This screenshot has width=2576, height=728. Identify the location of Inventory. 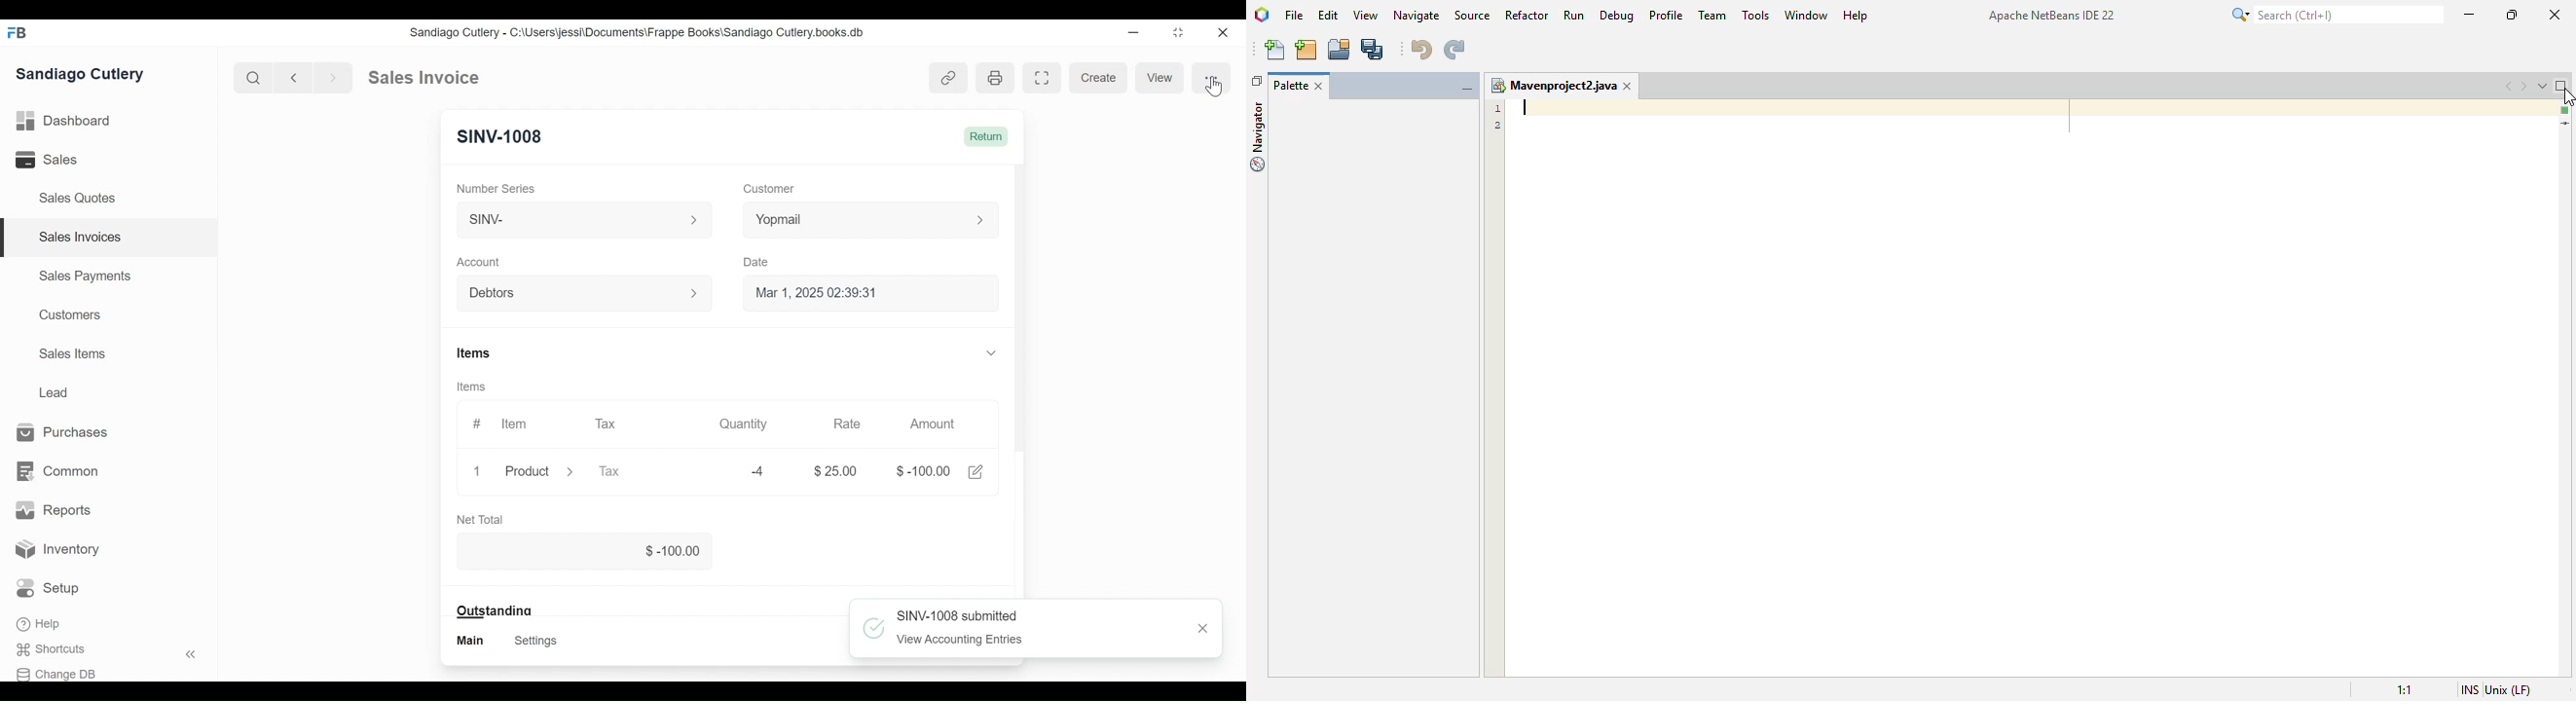
(56, 547).